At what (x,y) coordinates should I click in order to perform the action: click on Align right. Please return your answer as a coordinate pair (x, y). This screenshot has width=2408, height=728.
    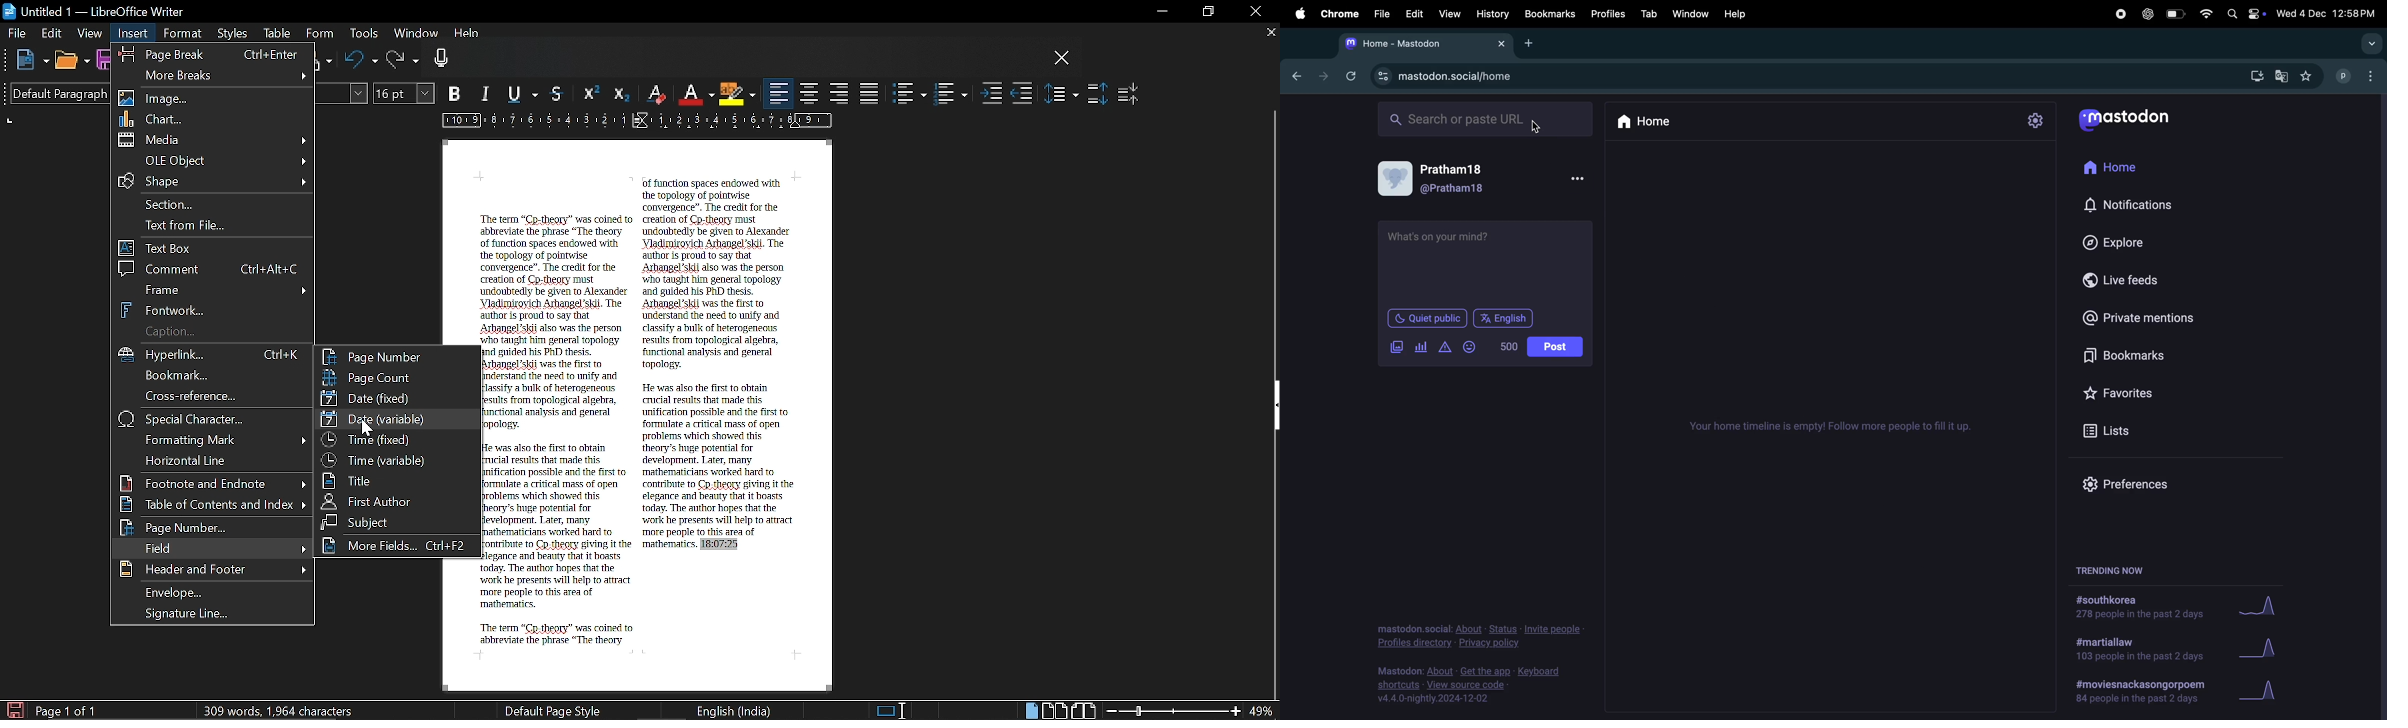
    Looking at the image, I should click on (840, 92).